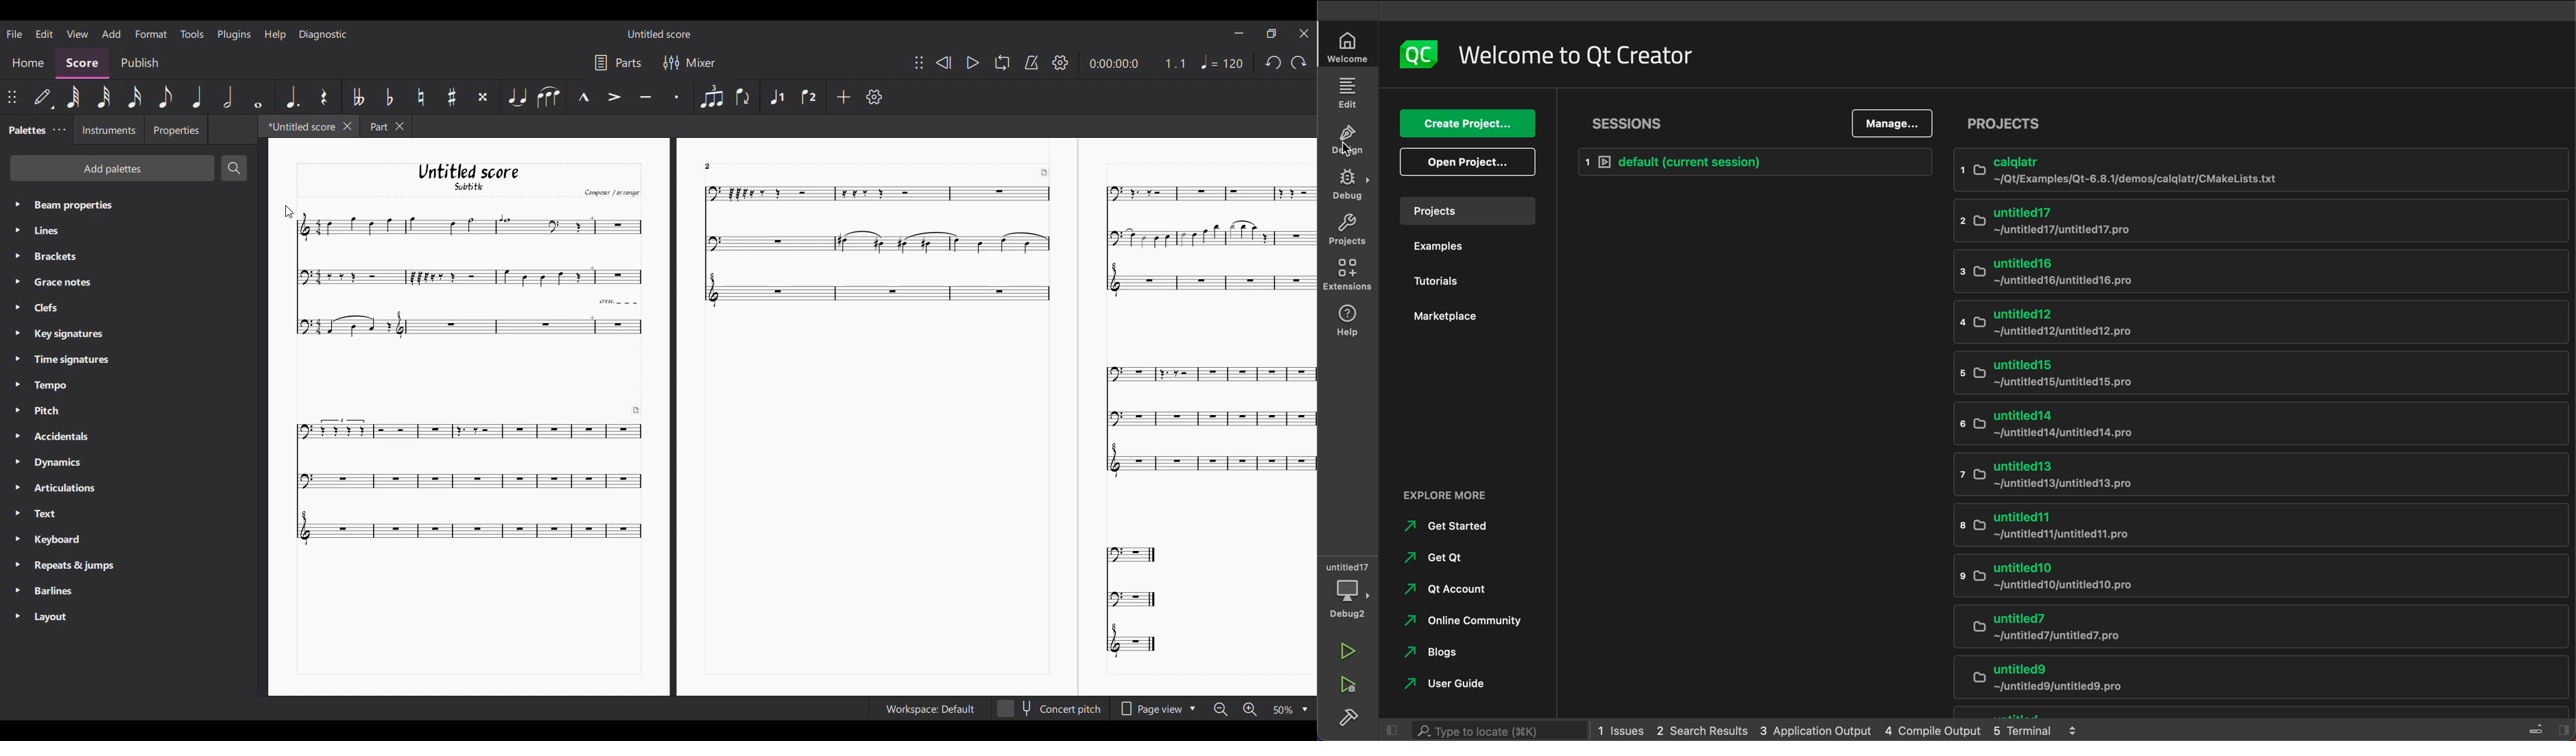 This screenshot has height=756, width=2576. What do you see at coordinates (75, 97) in the screenshot?
I see `64th note` at bounding box center [75, 97].